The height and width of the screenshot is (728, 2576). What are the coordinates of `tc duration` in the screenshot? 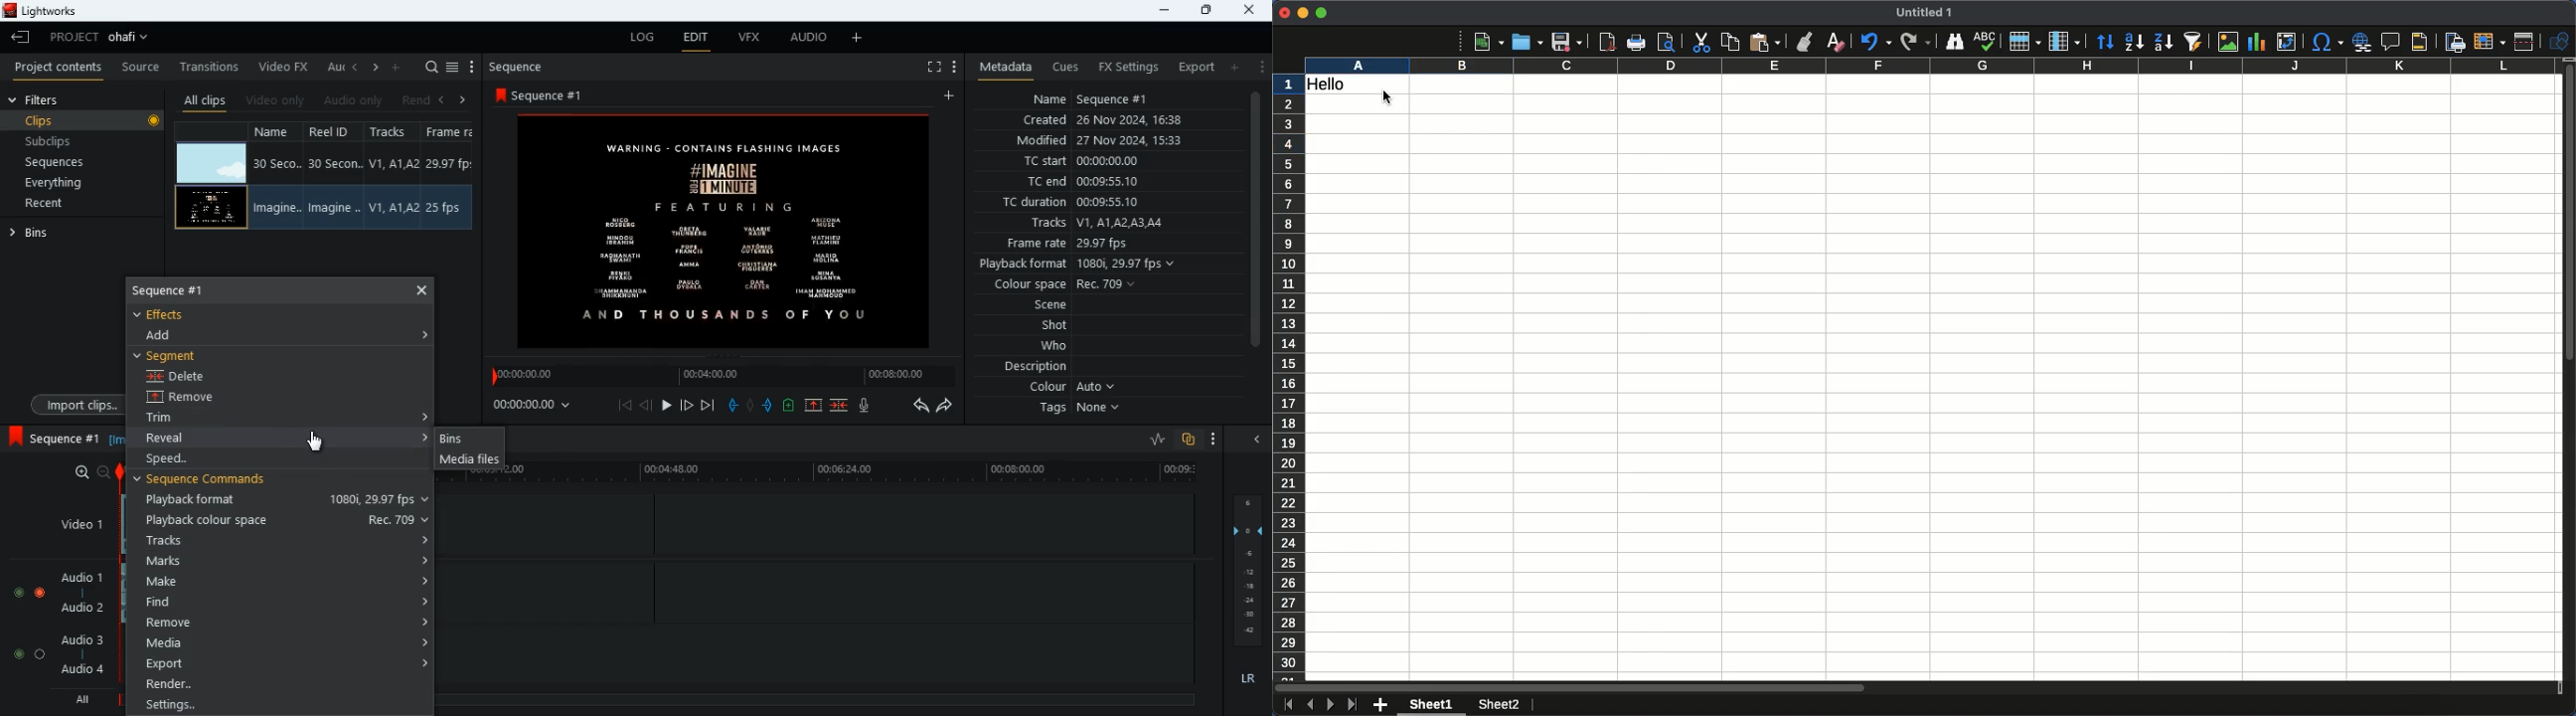 It's located at (1103, 204).